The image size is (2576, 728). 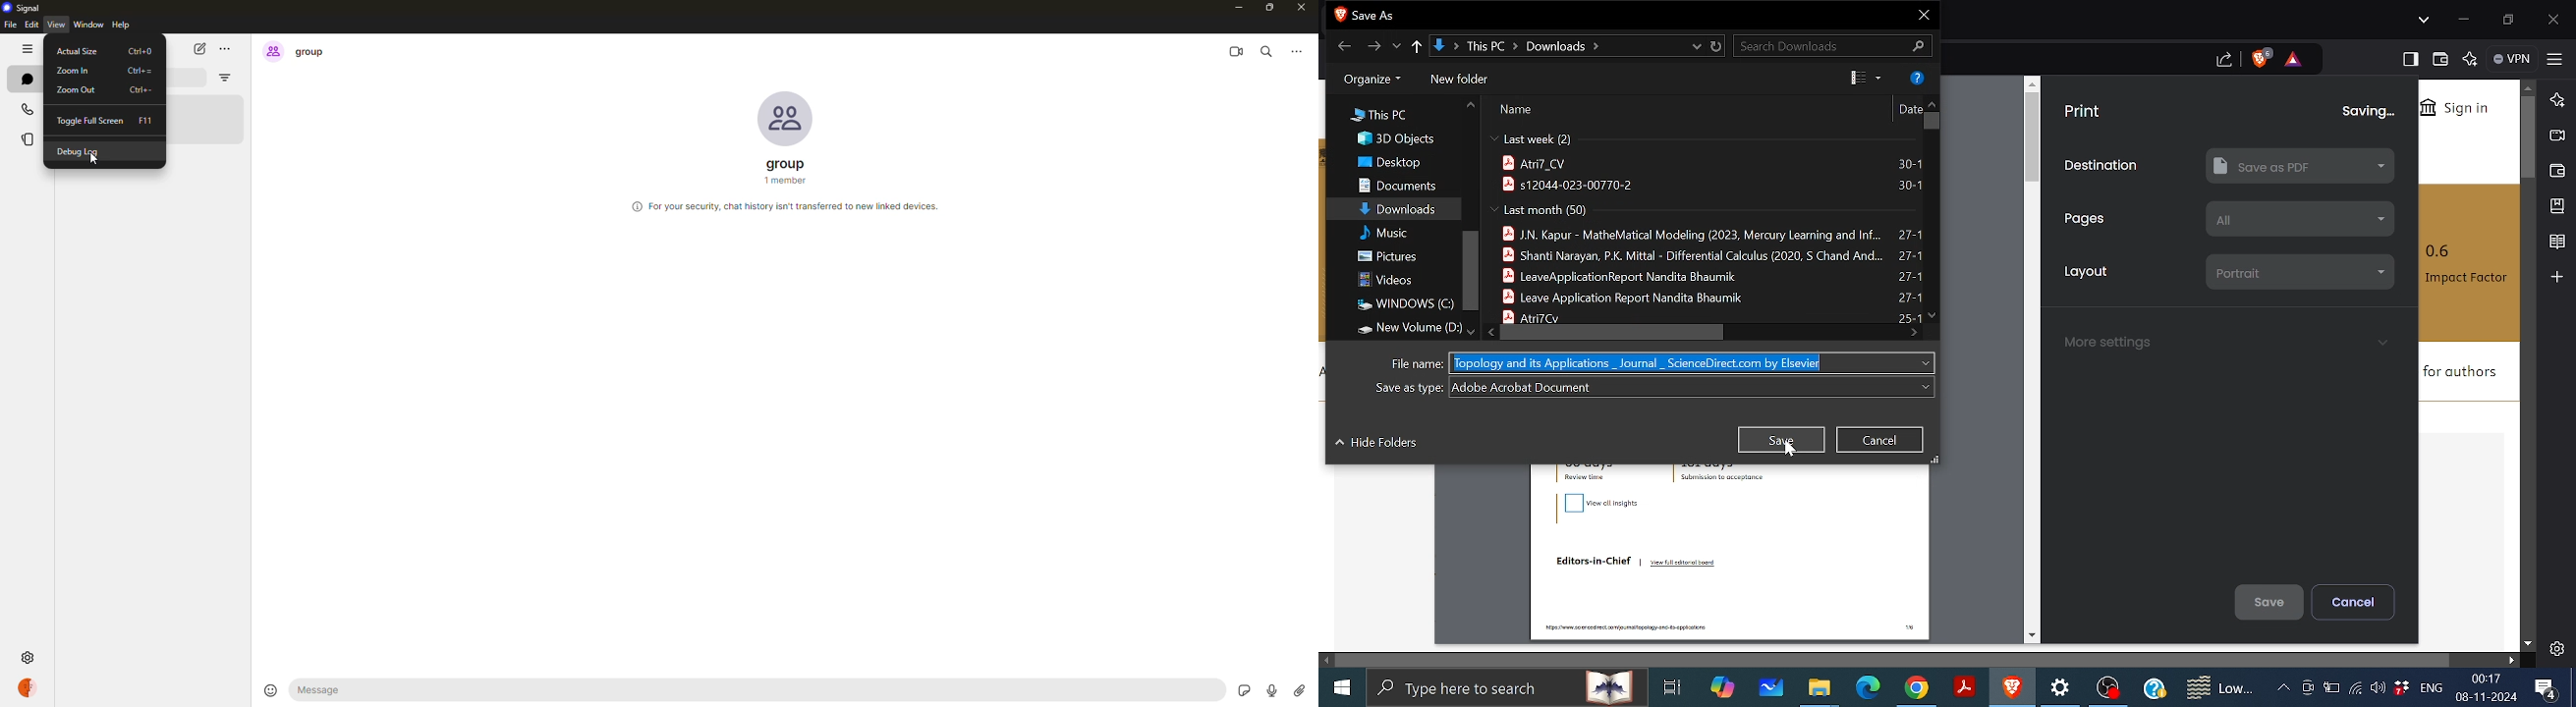 I want to click on saving..., so click(x=2364, y=112).